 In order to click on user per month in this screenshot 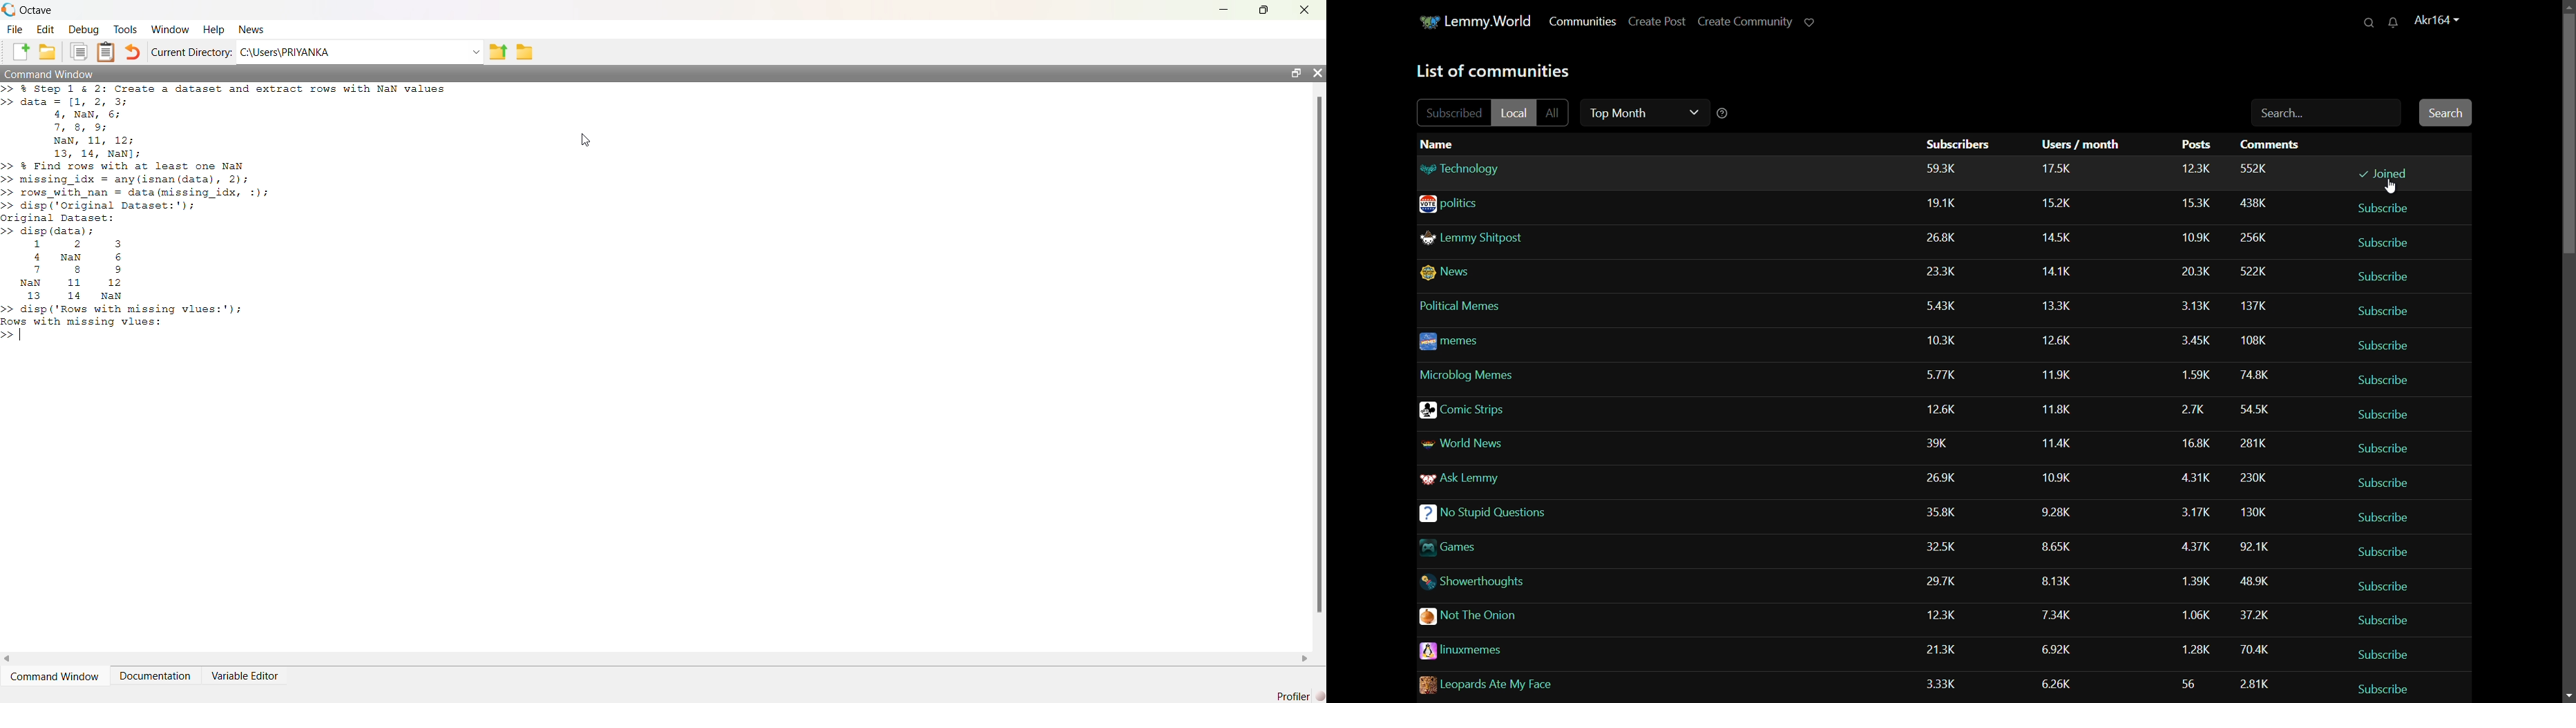, I will do `click(2064, 236)`.